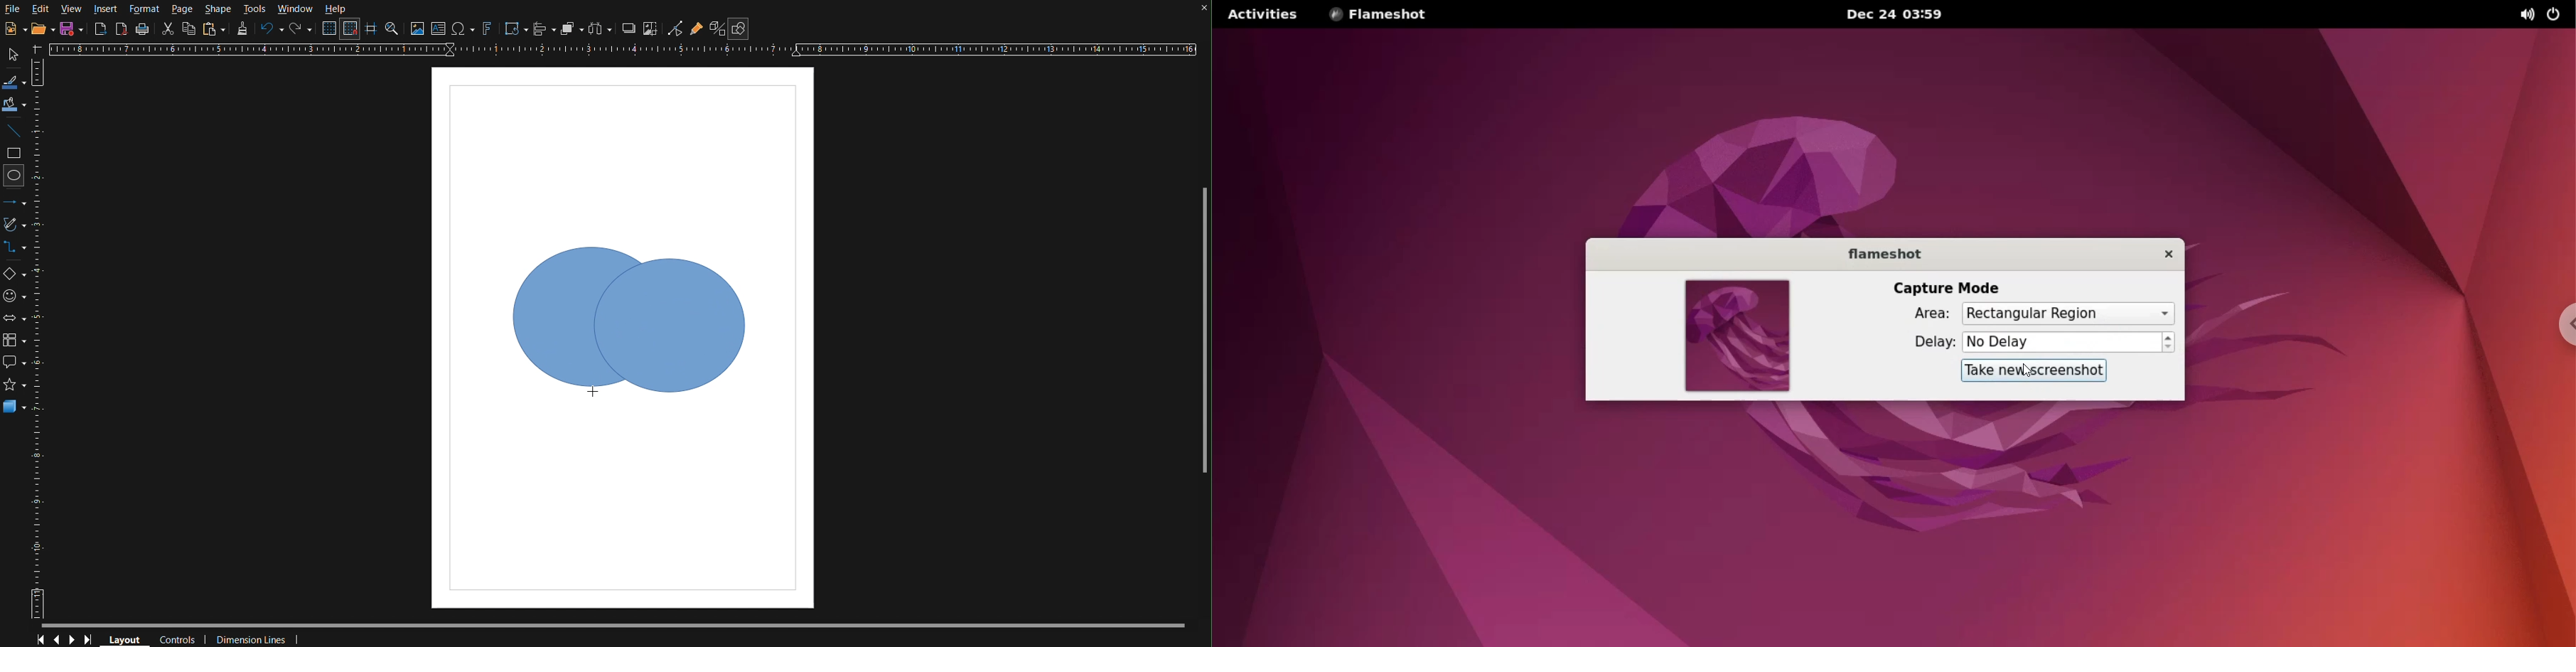 Image resolution: width=2576 pixels, height=672 pixels. Describe the element at coordinates (1200, 326) in the screenshot. I see `Scrollbar` at that location.